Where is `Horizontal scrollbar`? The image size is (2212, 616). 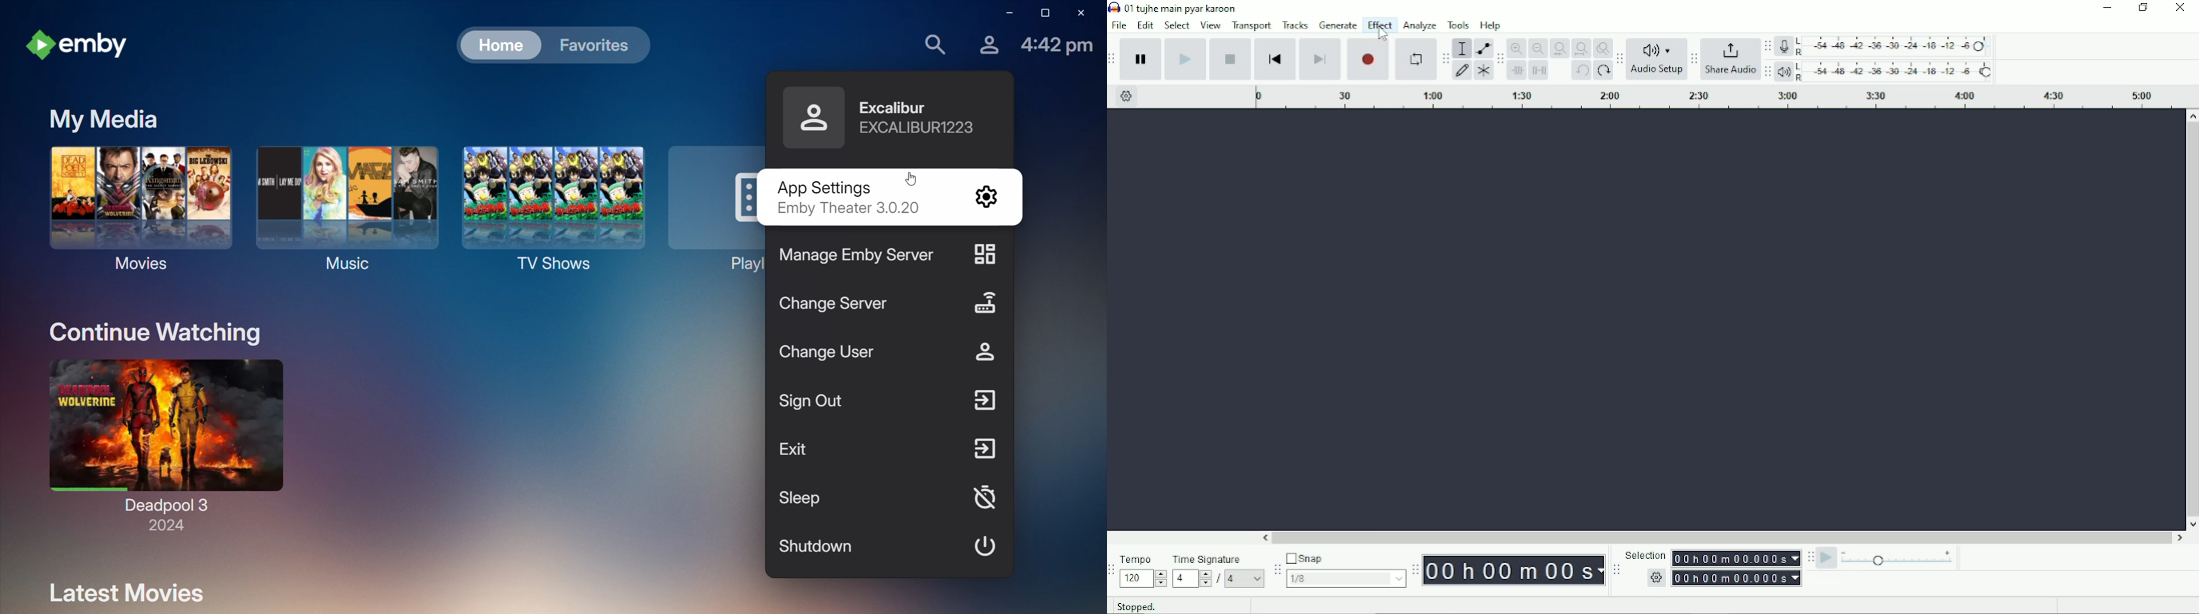
Horizontal scrollbar is located at coordinates (1723, 537).